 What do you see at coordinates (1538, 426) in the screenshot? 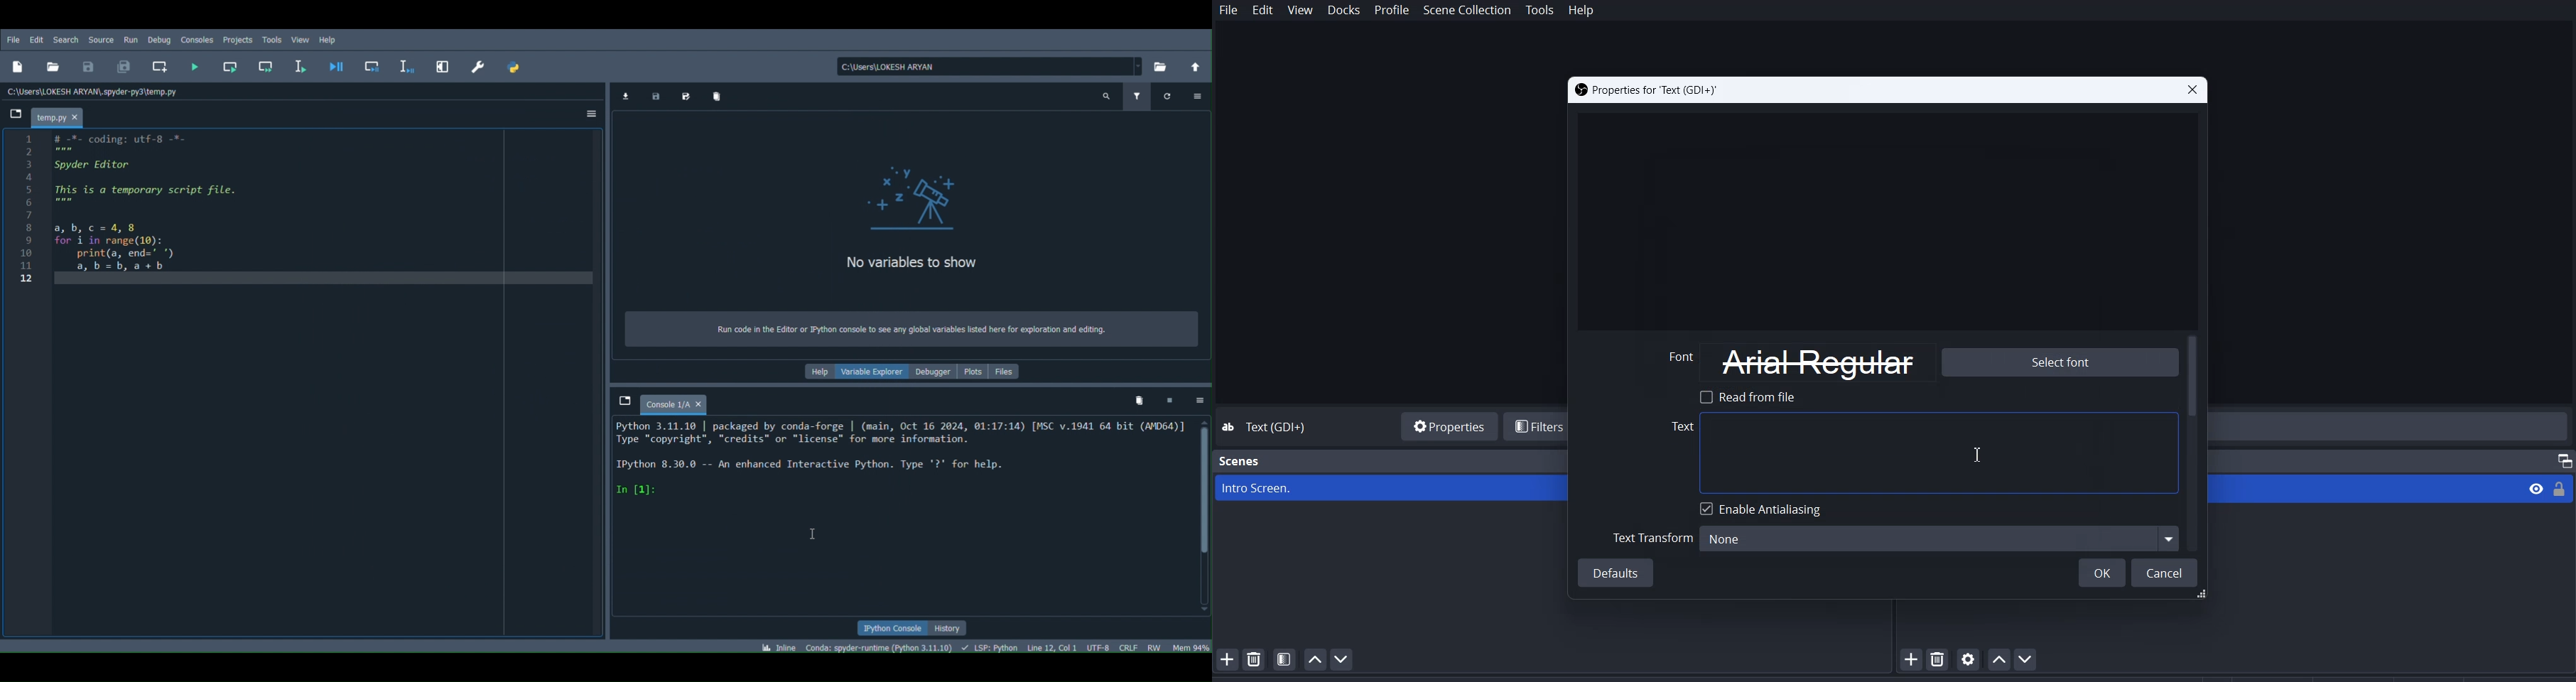
I see `Filters` at bounding box center [1538, 426].